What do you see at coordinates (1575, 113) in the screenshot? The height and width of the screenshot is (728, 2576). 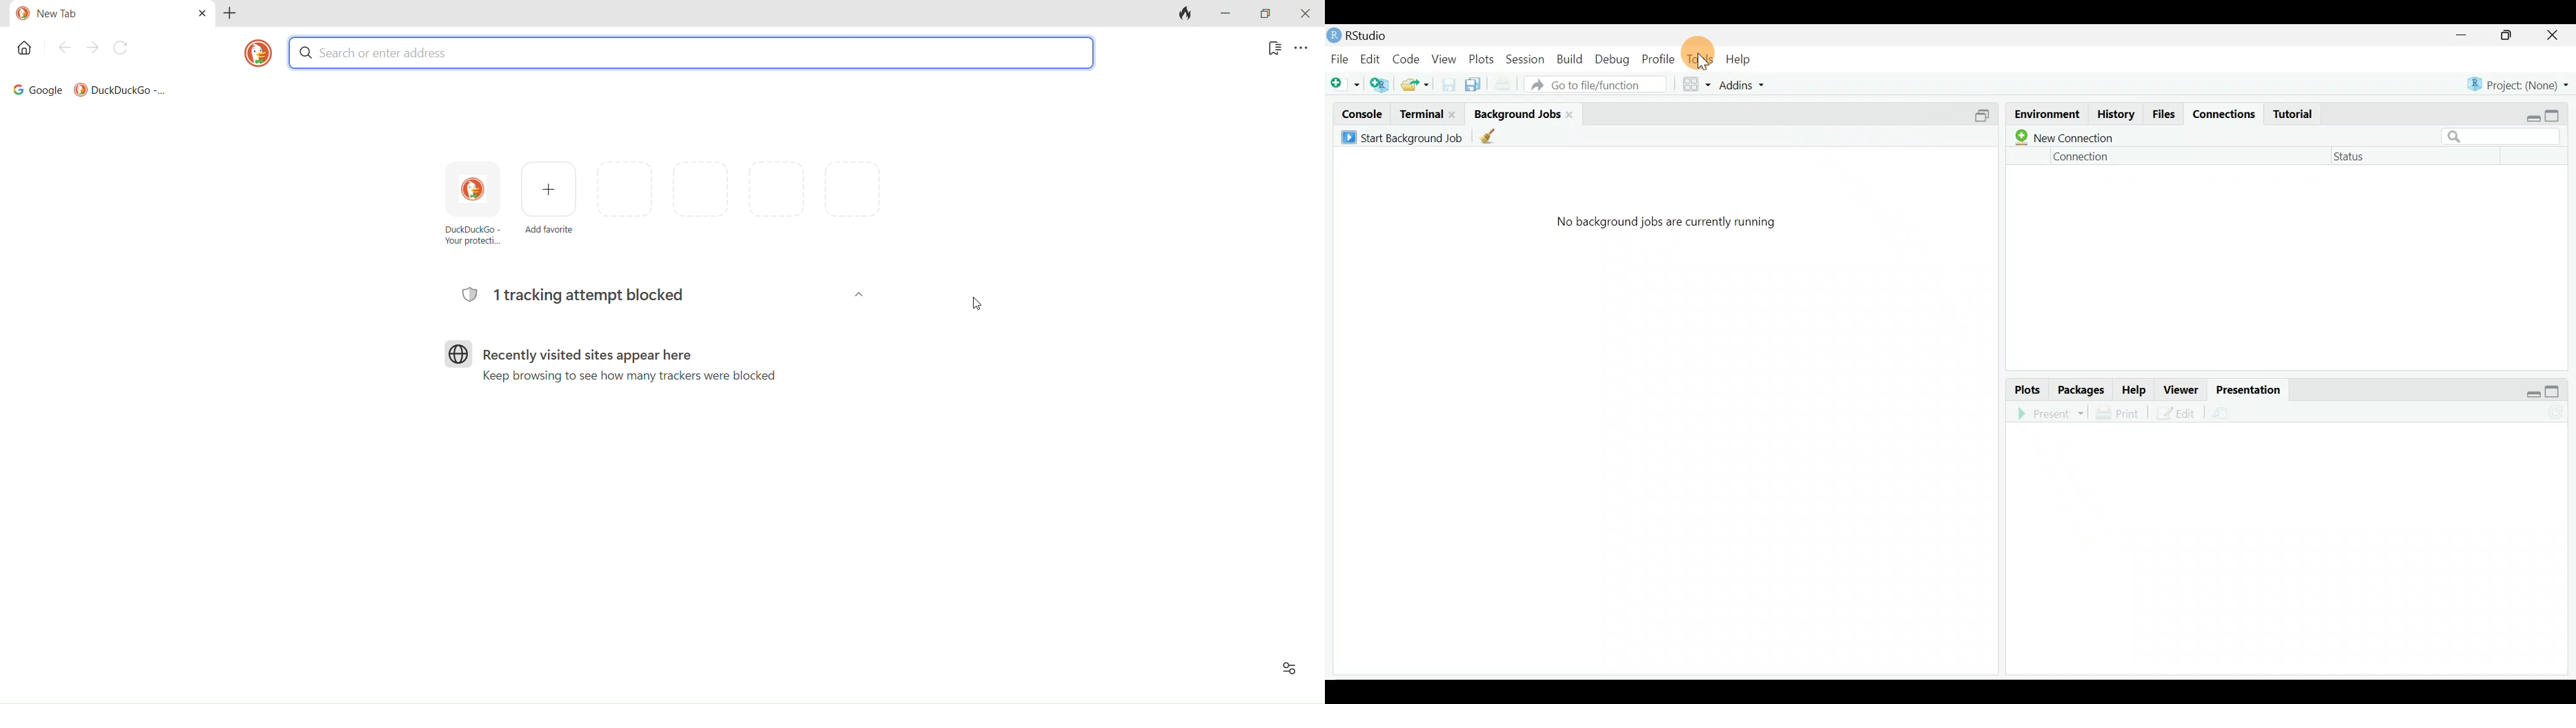 I see `Close background jobs` at bounding box center [1575, 113].